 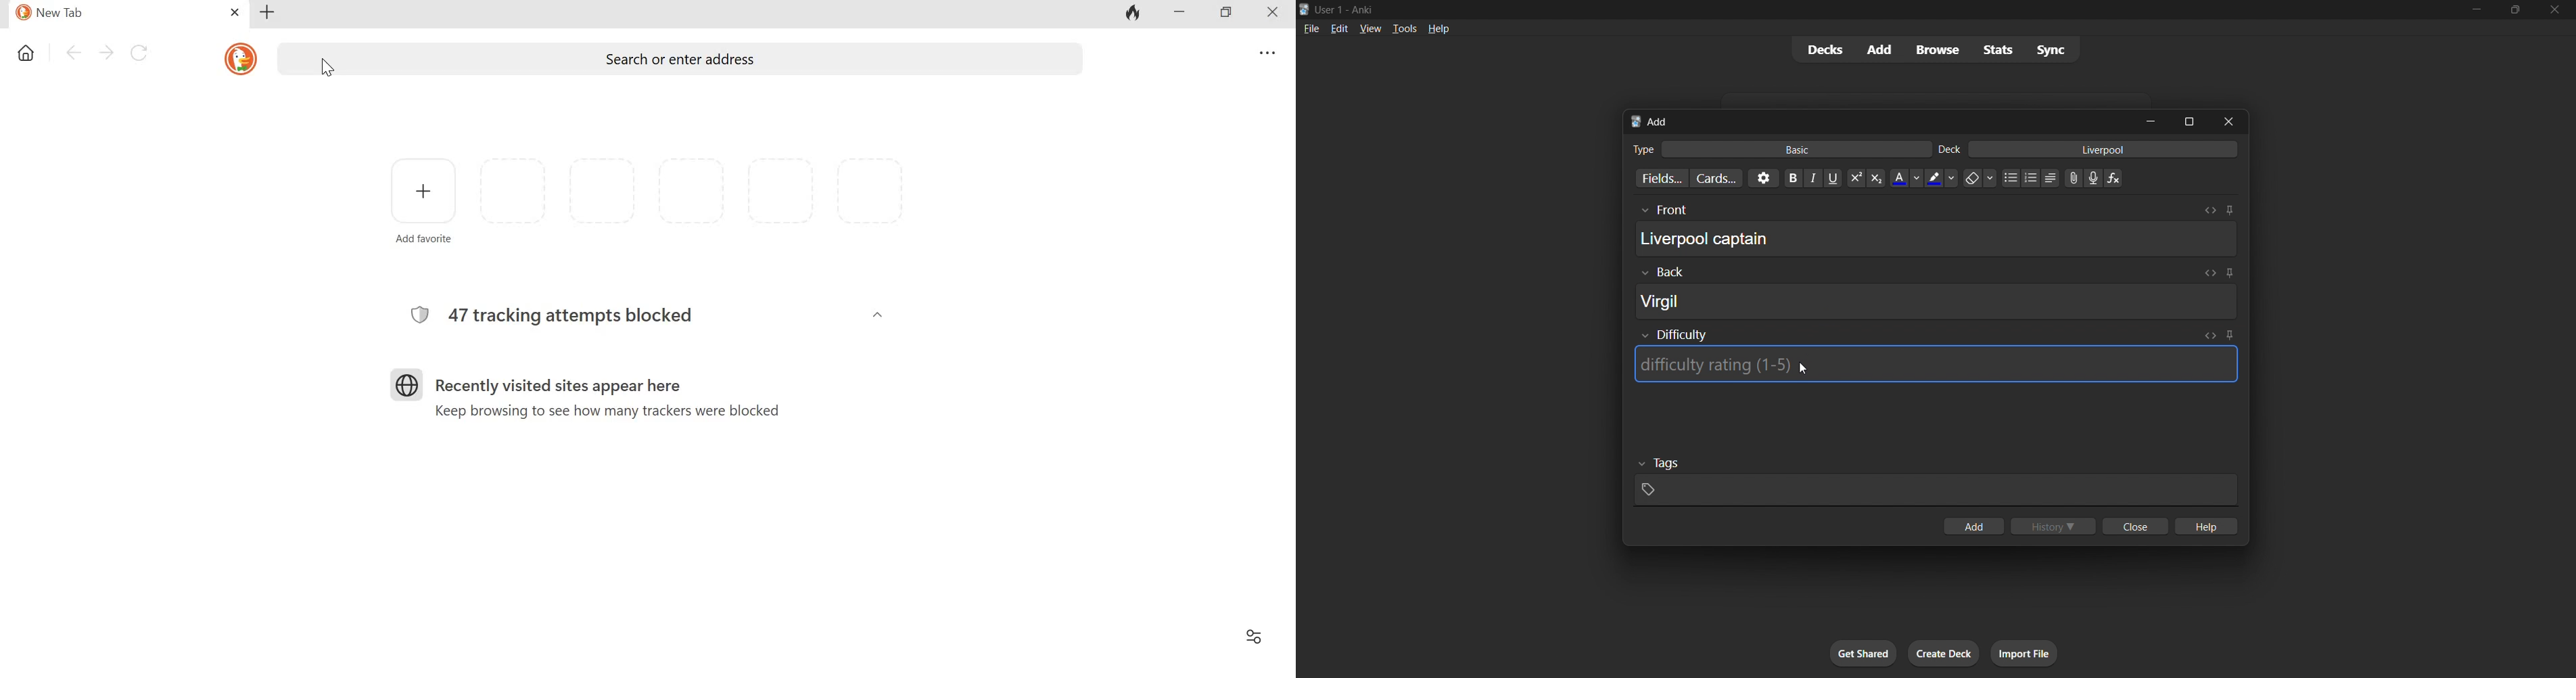 I want to click on Cursor, so click(x=1804, y=368).